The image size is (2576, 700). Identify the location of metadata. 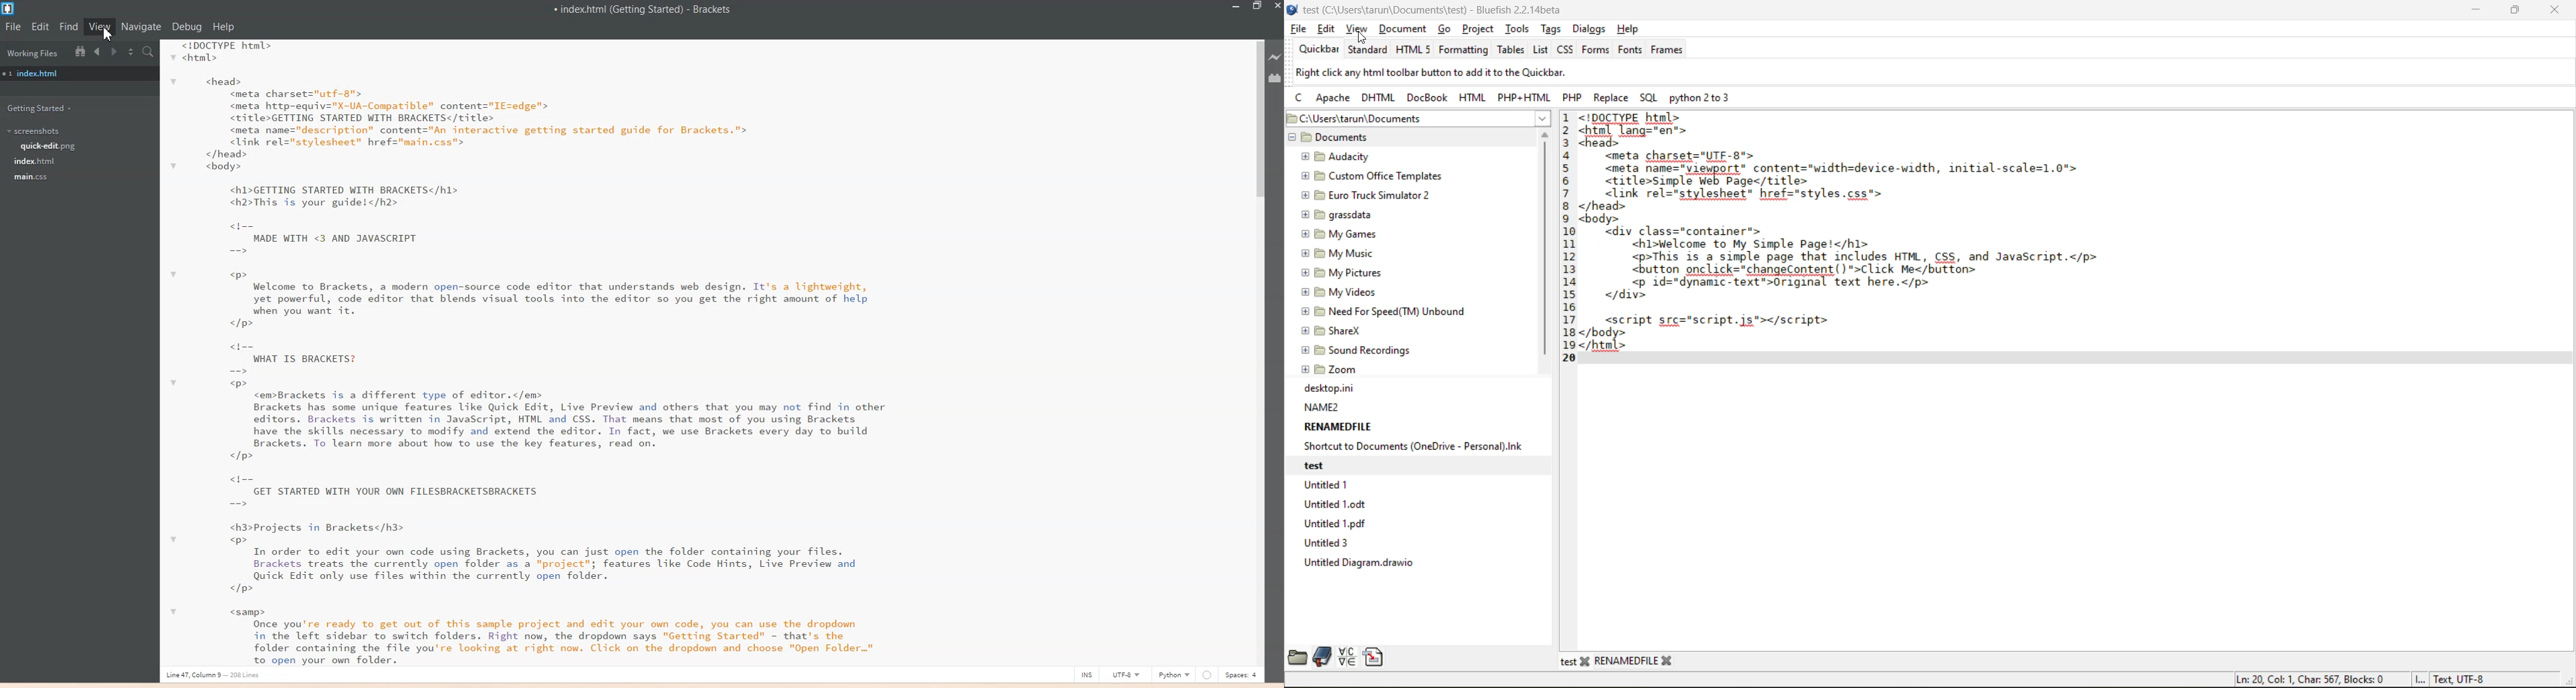
(1445, 74).